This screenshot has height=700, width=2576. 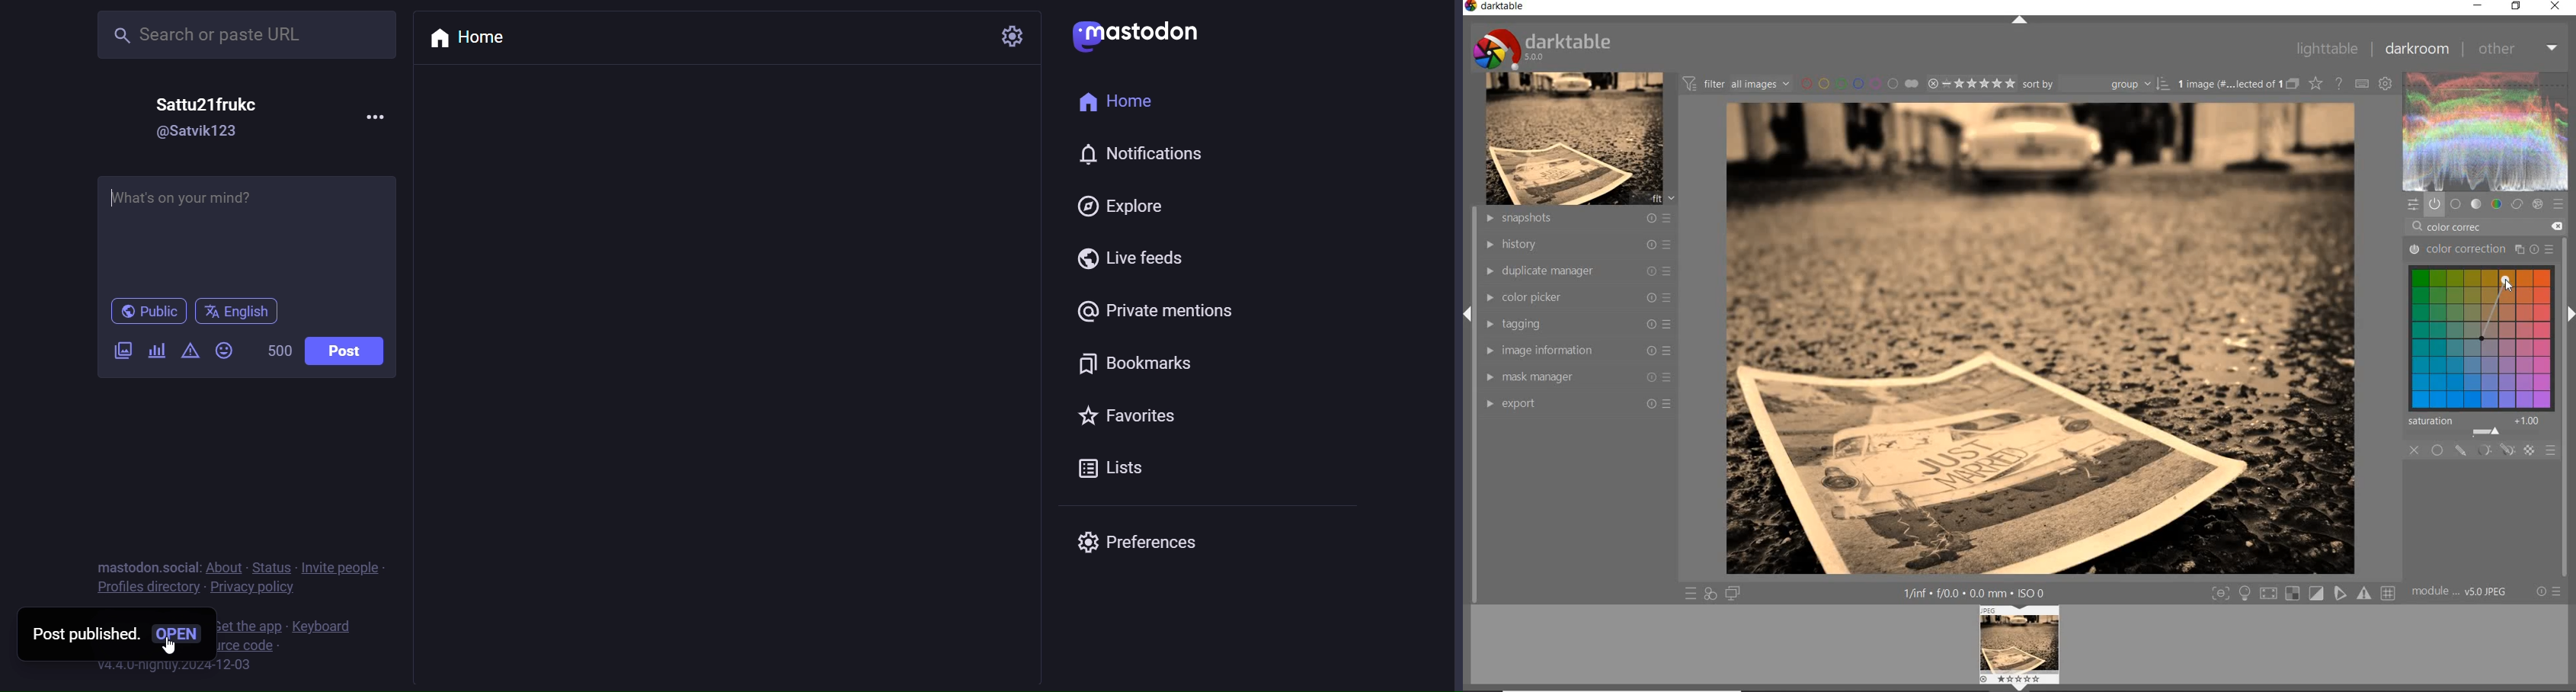 What do you see at coordinates (2558, 205) in the screenshot?
I see `preset ` at bounding box center [2558, 205].